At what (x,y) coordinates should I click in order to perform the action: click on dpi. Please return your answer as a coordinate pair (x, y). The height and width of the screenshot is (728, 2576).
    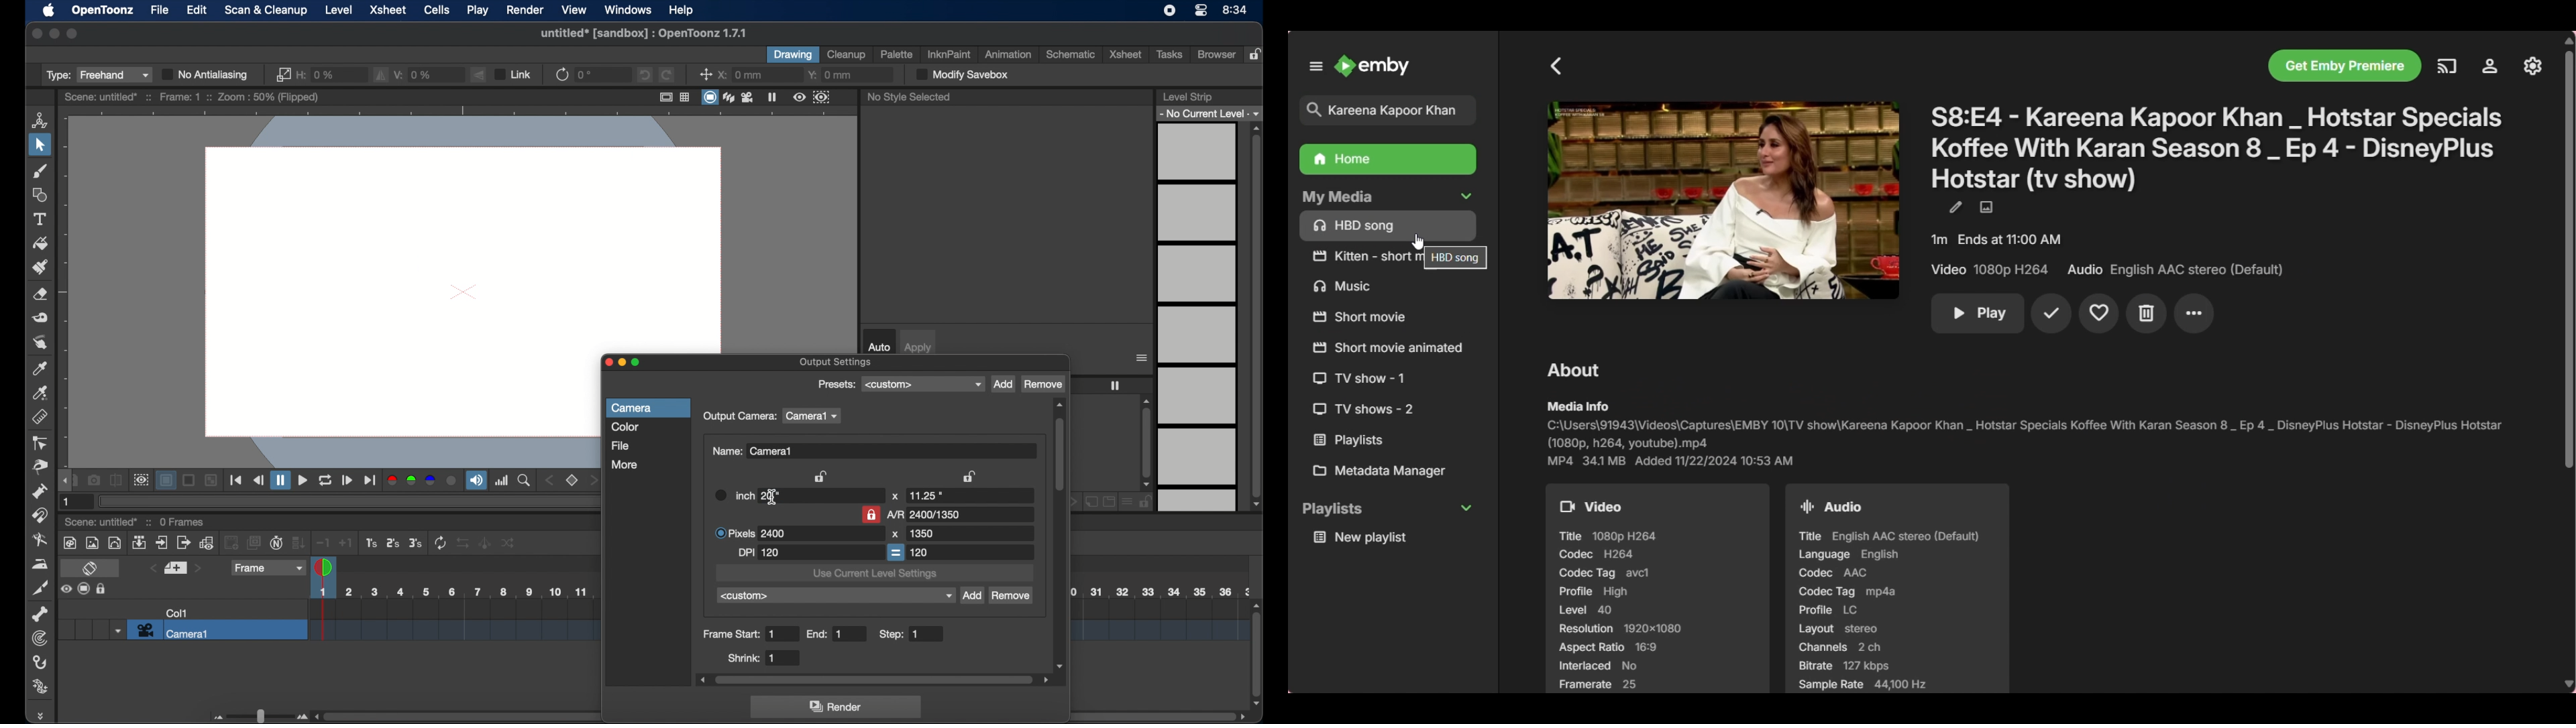
    Looking at the image, I should click on (759, 553).